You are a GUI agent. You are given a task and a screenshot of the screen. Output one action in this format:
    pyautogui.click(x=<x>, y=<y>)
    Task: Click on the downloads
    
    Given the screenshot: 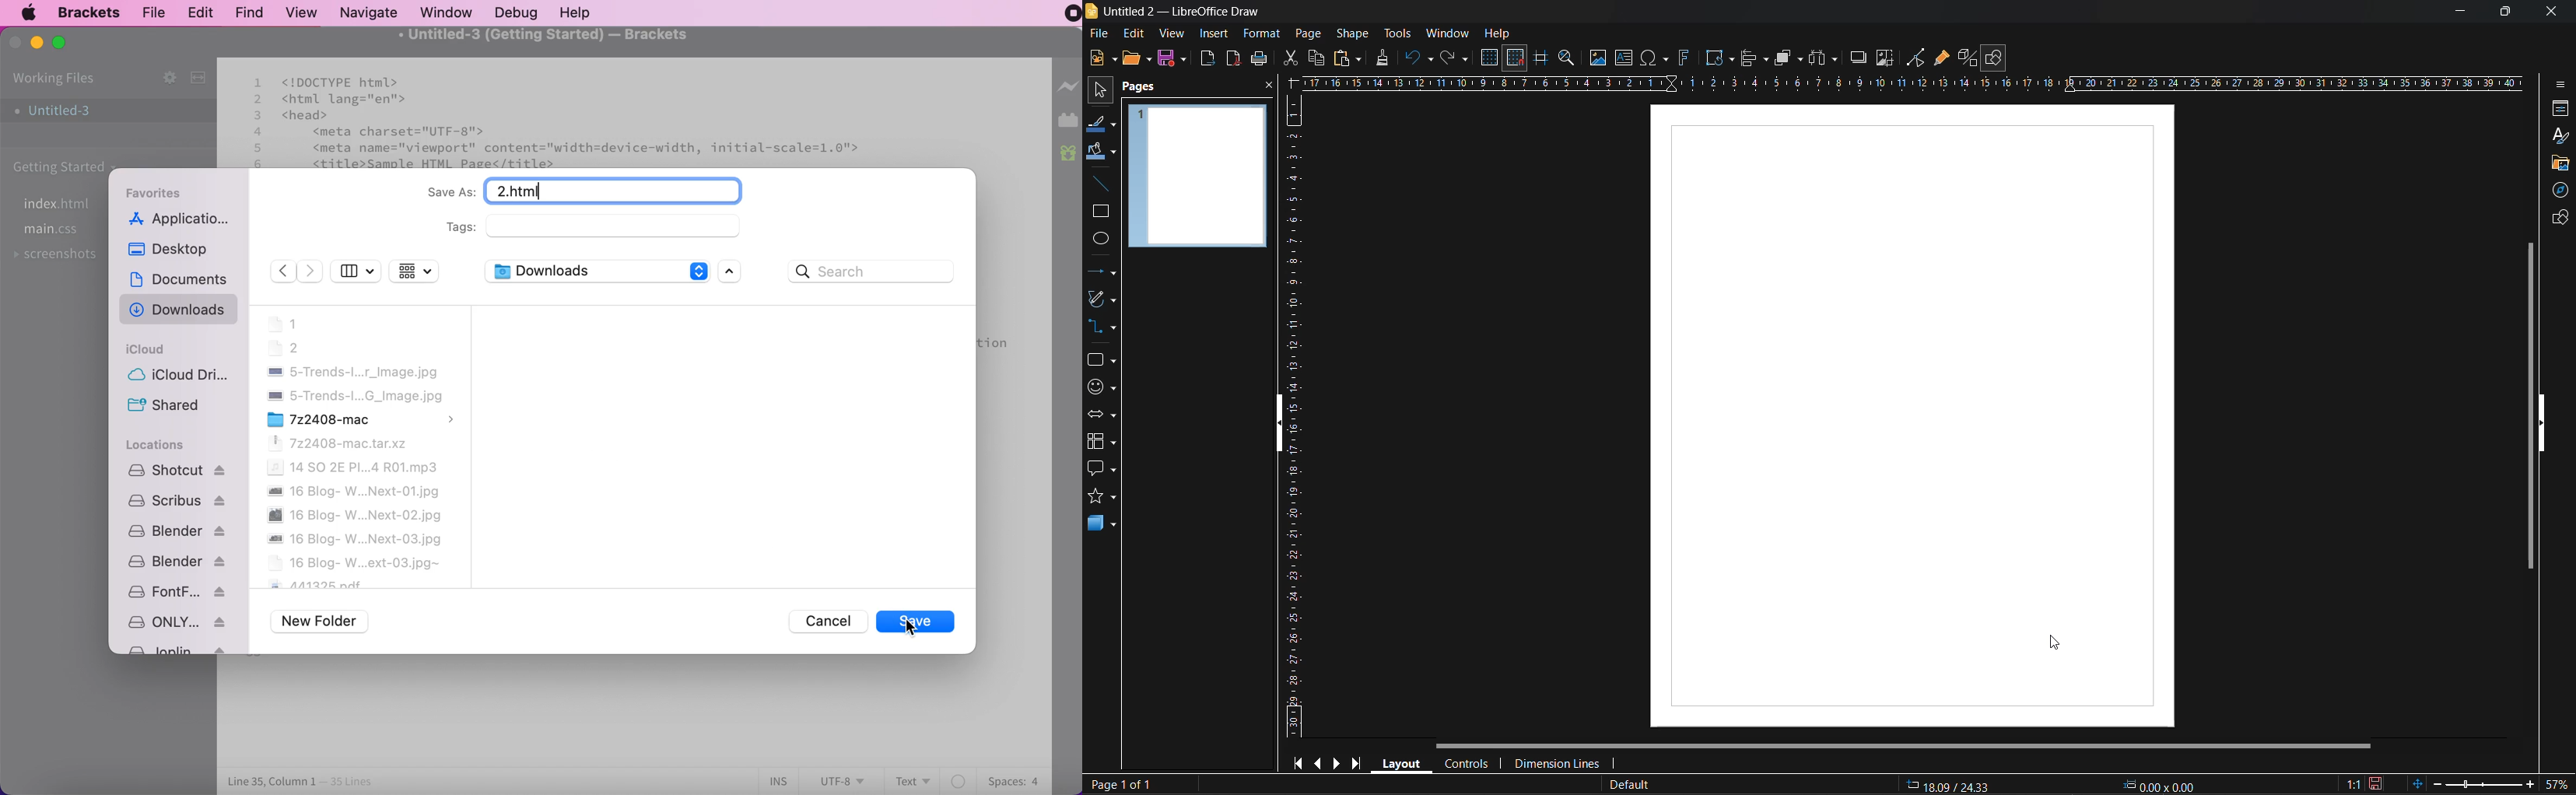 What is the action you would take?
    pyautogui.click(x=596, y=273)
    